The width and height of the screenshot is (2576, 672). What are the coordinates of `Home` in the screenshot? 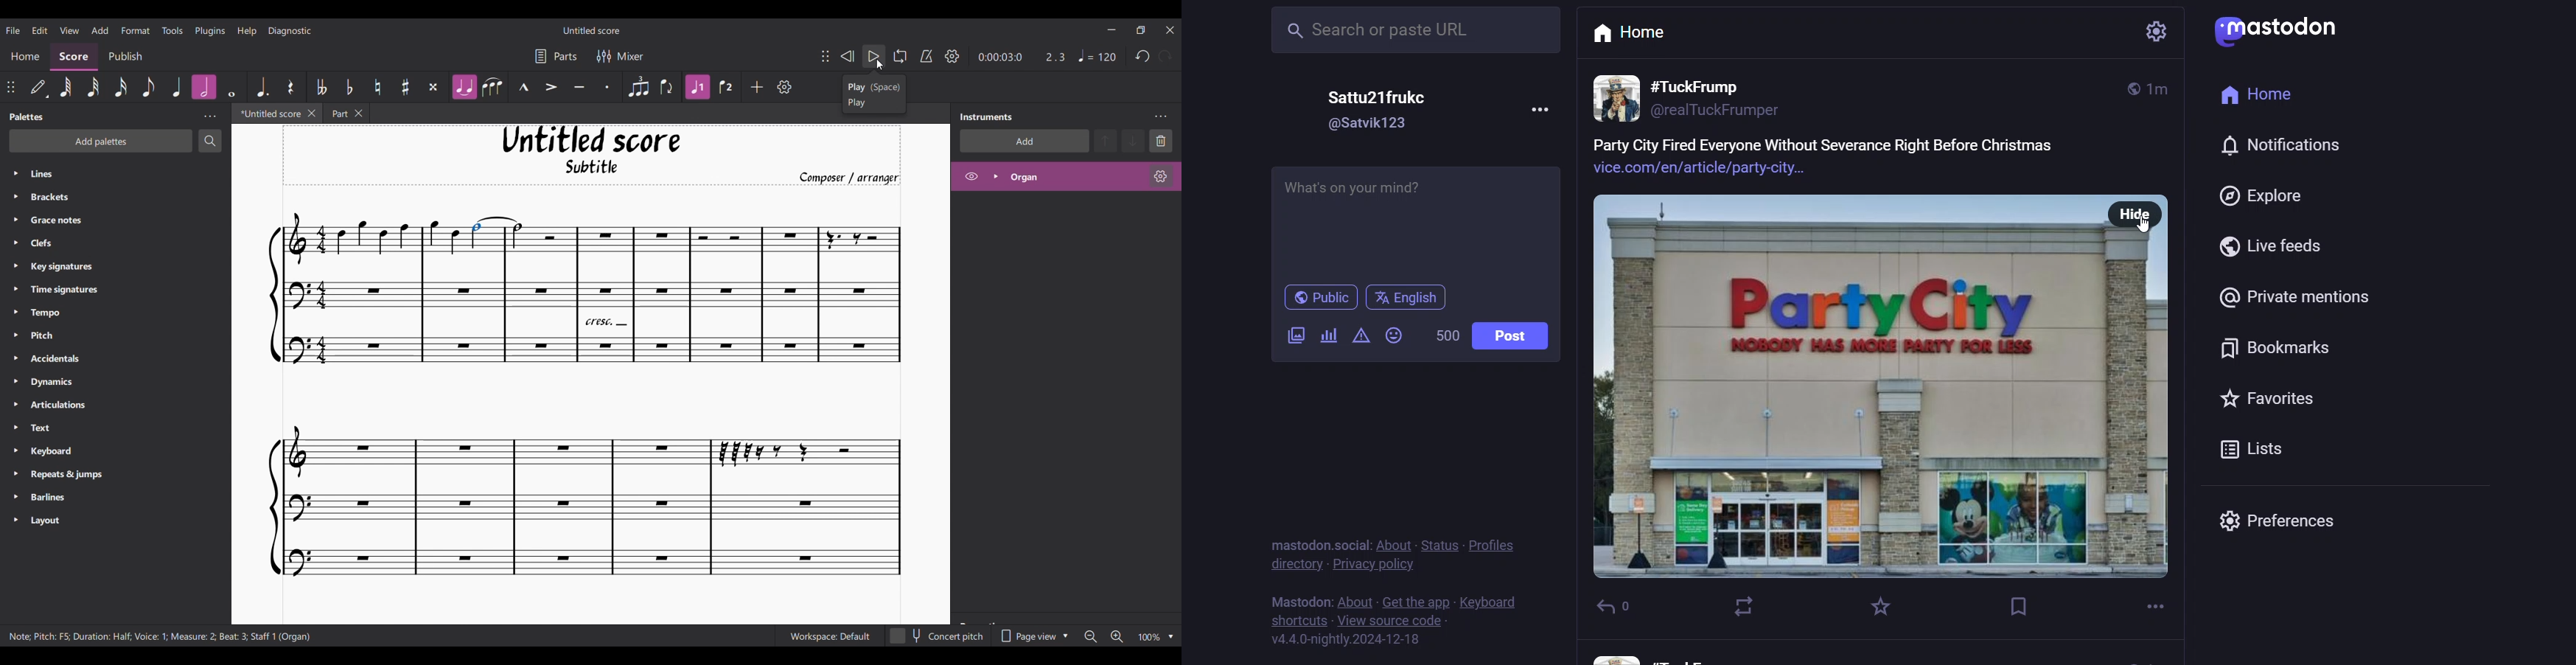 It's located at (1638, 35).